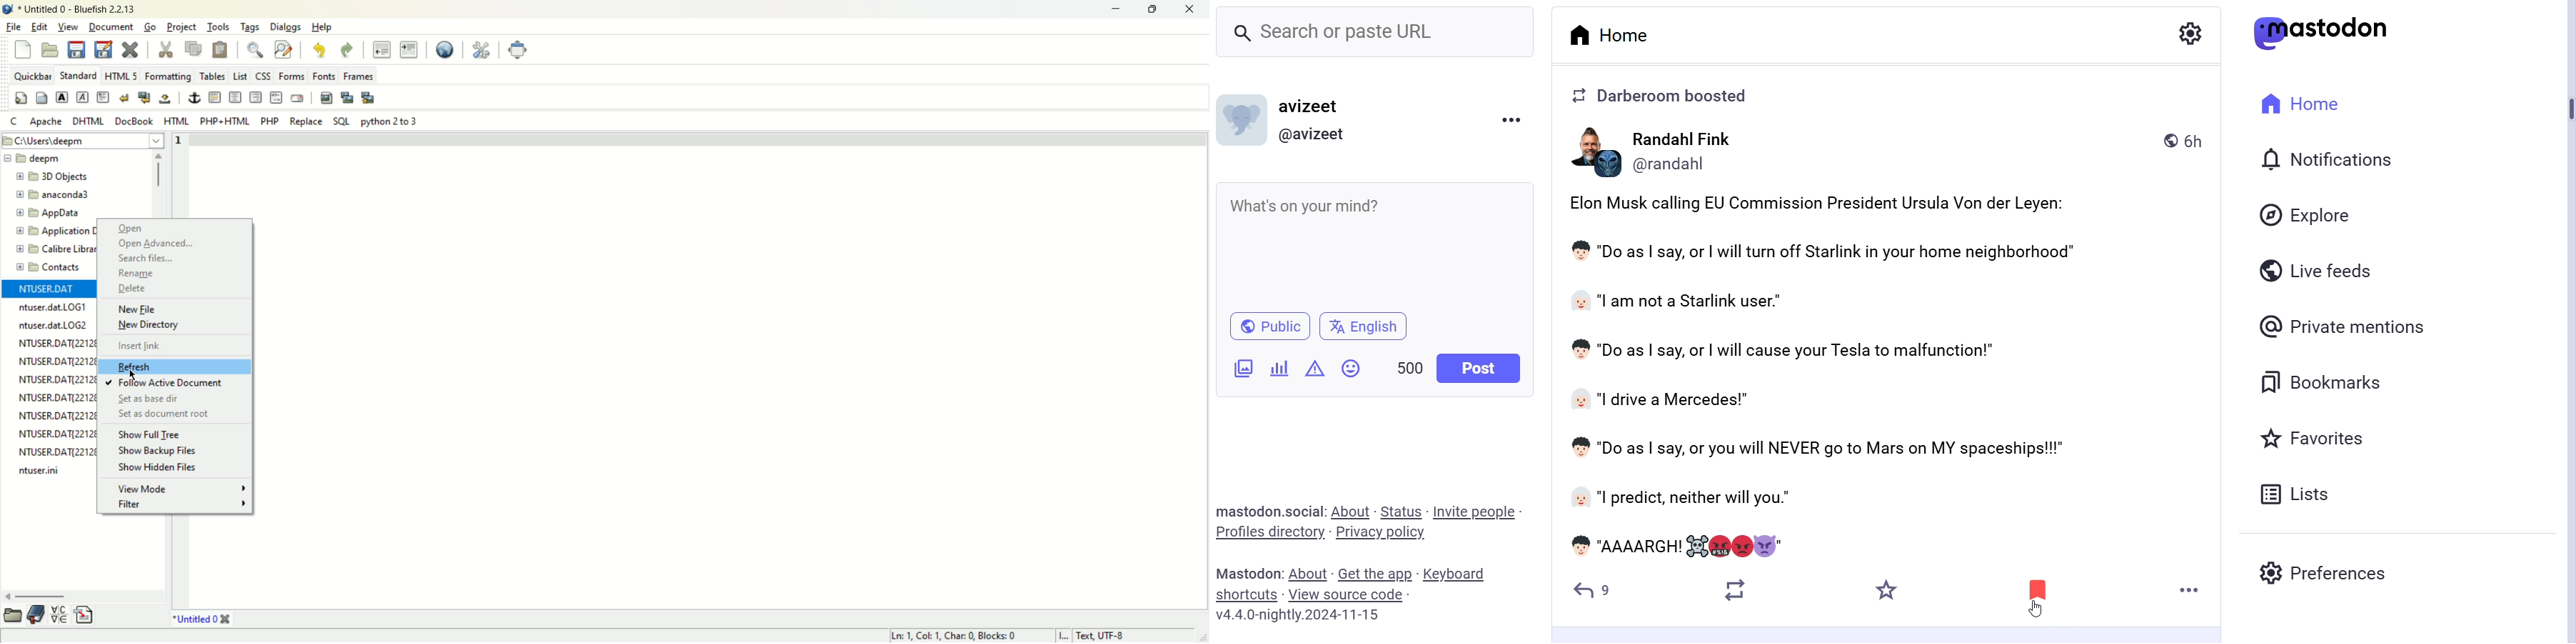 The width and height of the screenshot is (2576, 644). What do you see at coordinates (84, 140) in the screenshot?
I see `file path` at bounding box center [84, 140].